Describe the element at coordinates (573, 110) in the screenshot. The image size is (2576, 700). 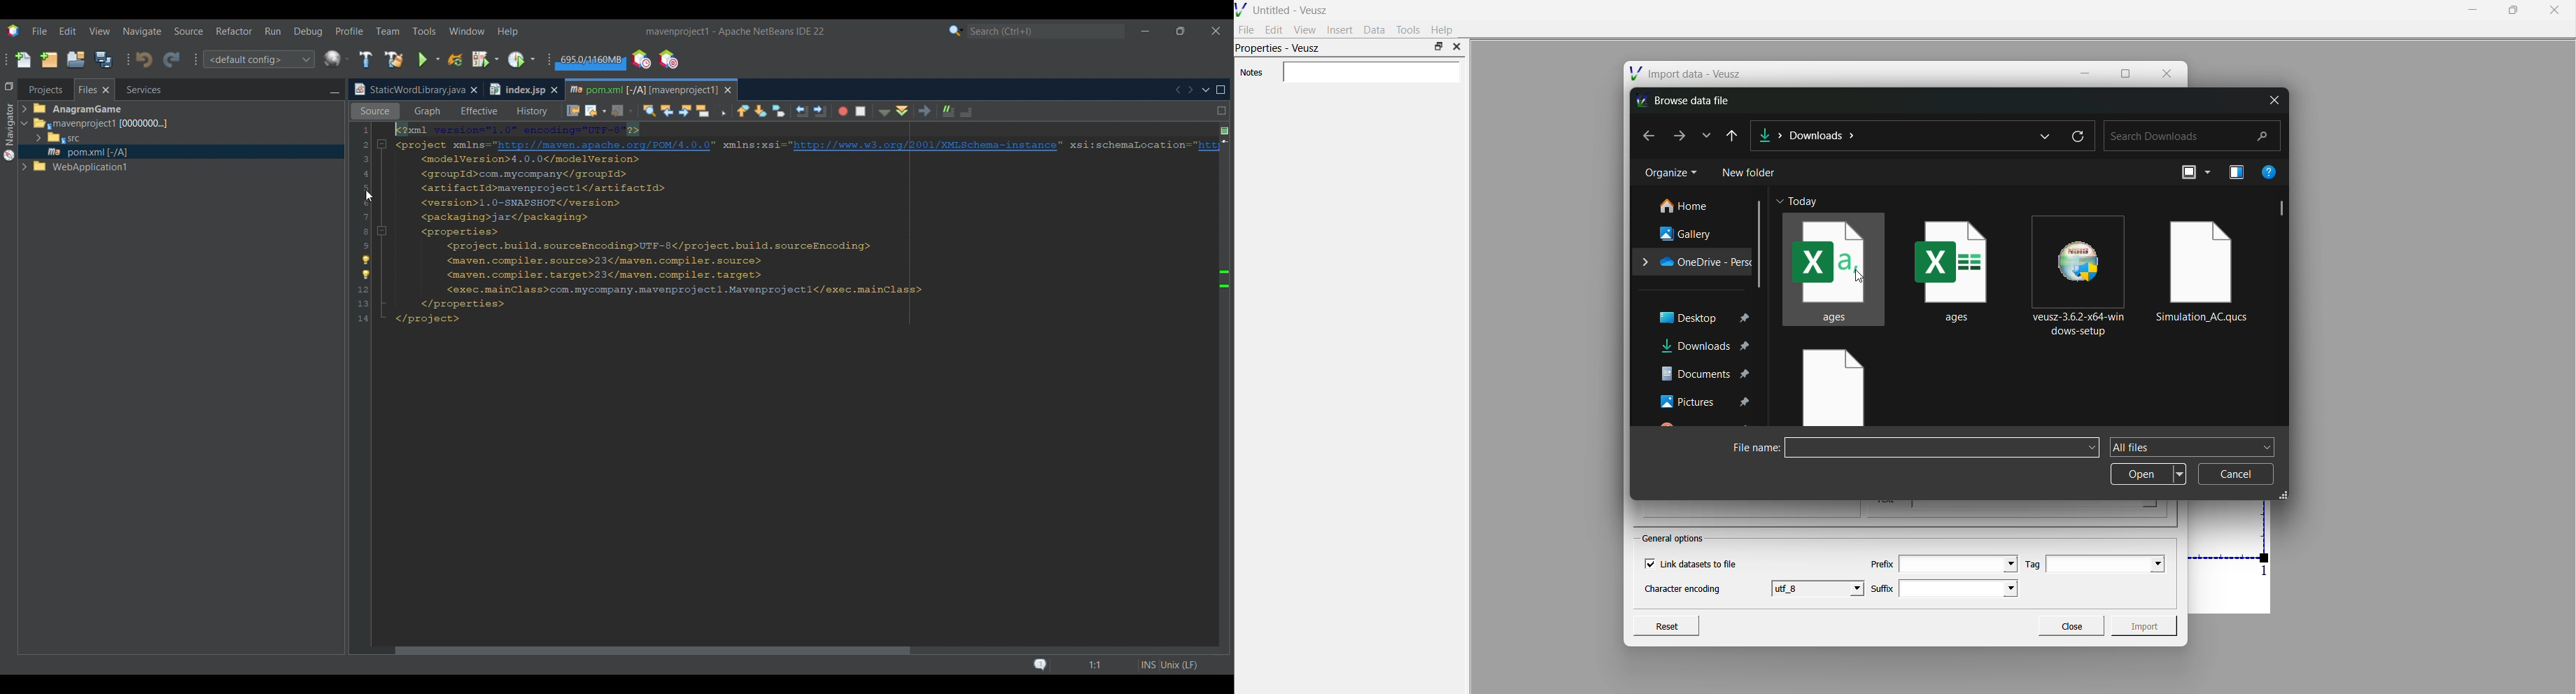
I see `Last edit` at that location.